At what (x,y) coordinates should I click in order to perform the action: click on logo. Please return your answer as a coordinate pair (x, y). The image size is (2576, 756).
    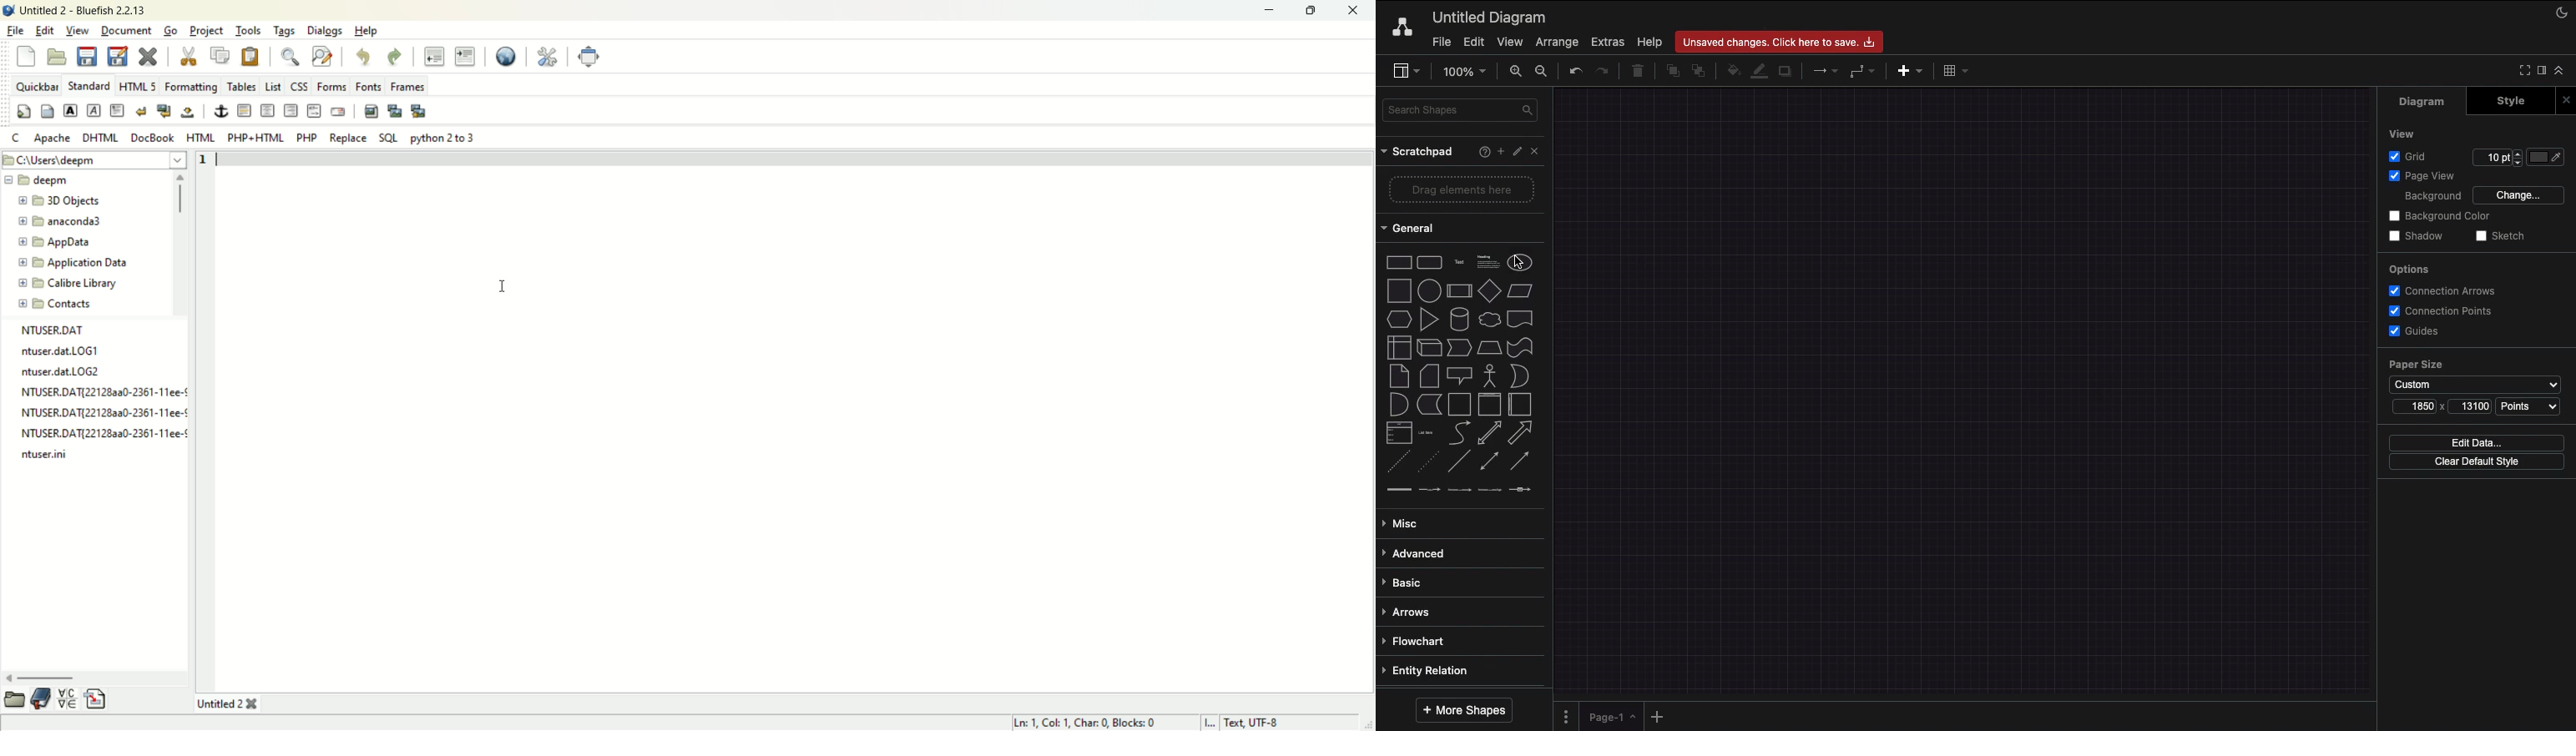
    Looking at the image, I should click on (9, 9).